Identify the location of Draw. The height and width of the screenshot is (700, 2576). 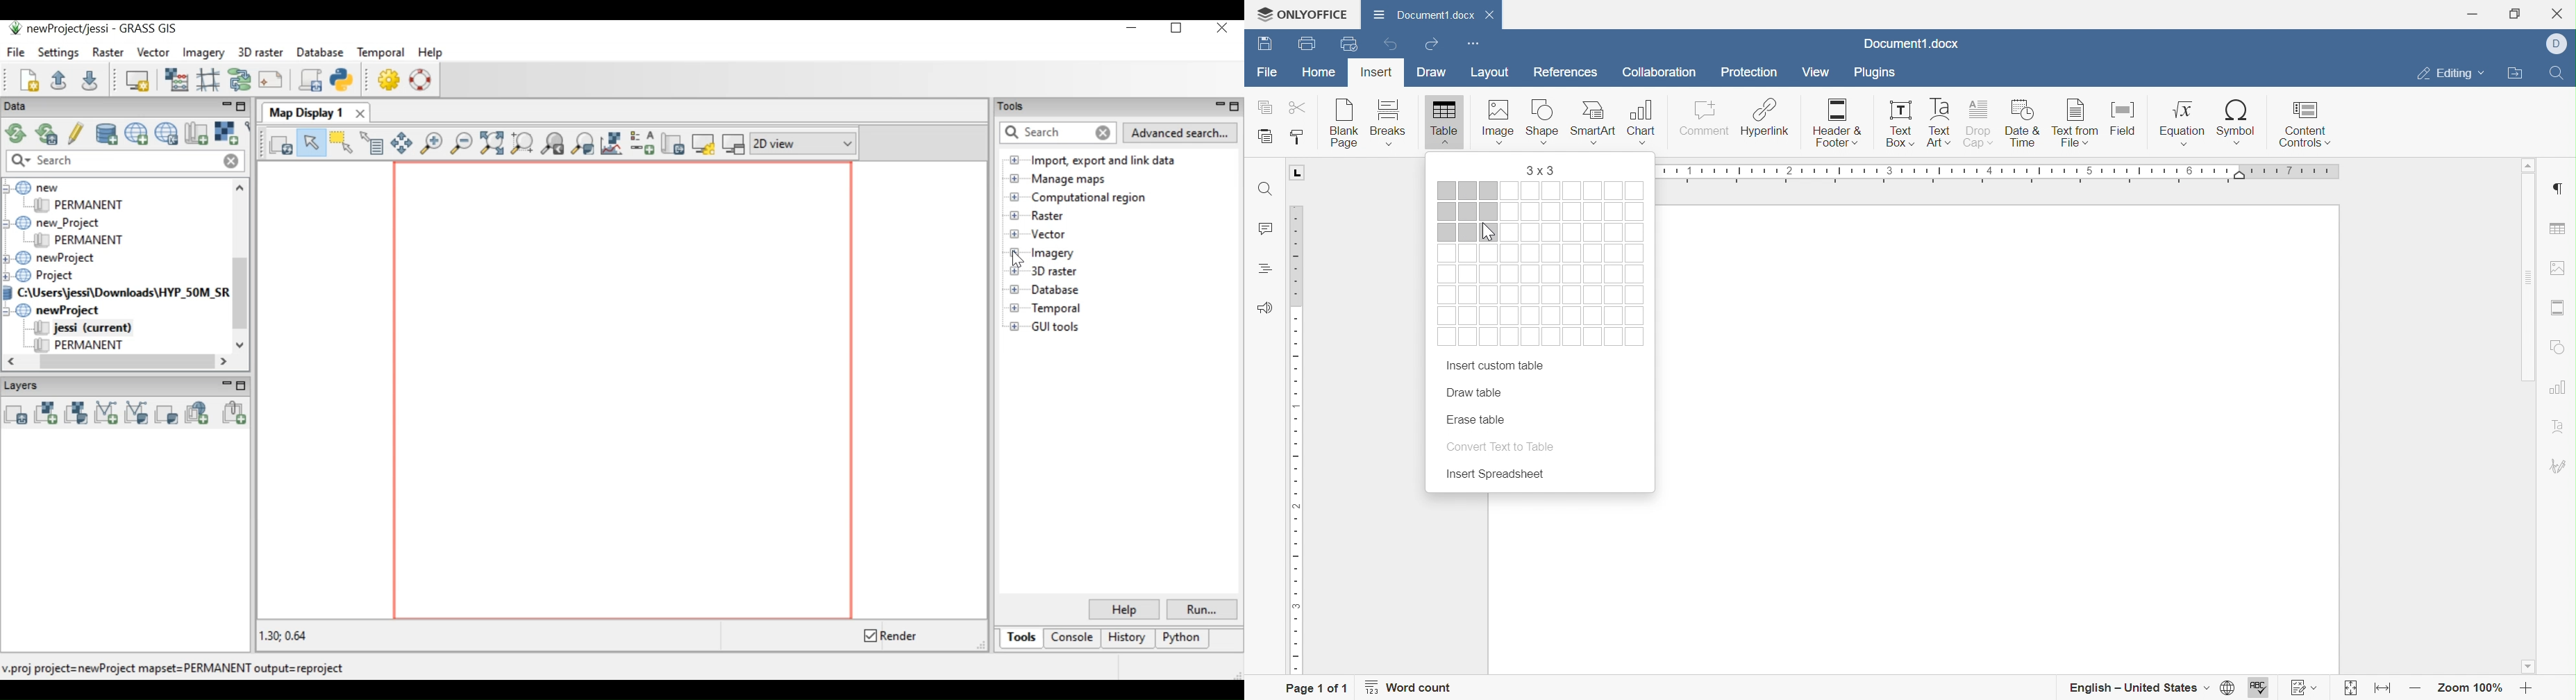
(1431, 74).